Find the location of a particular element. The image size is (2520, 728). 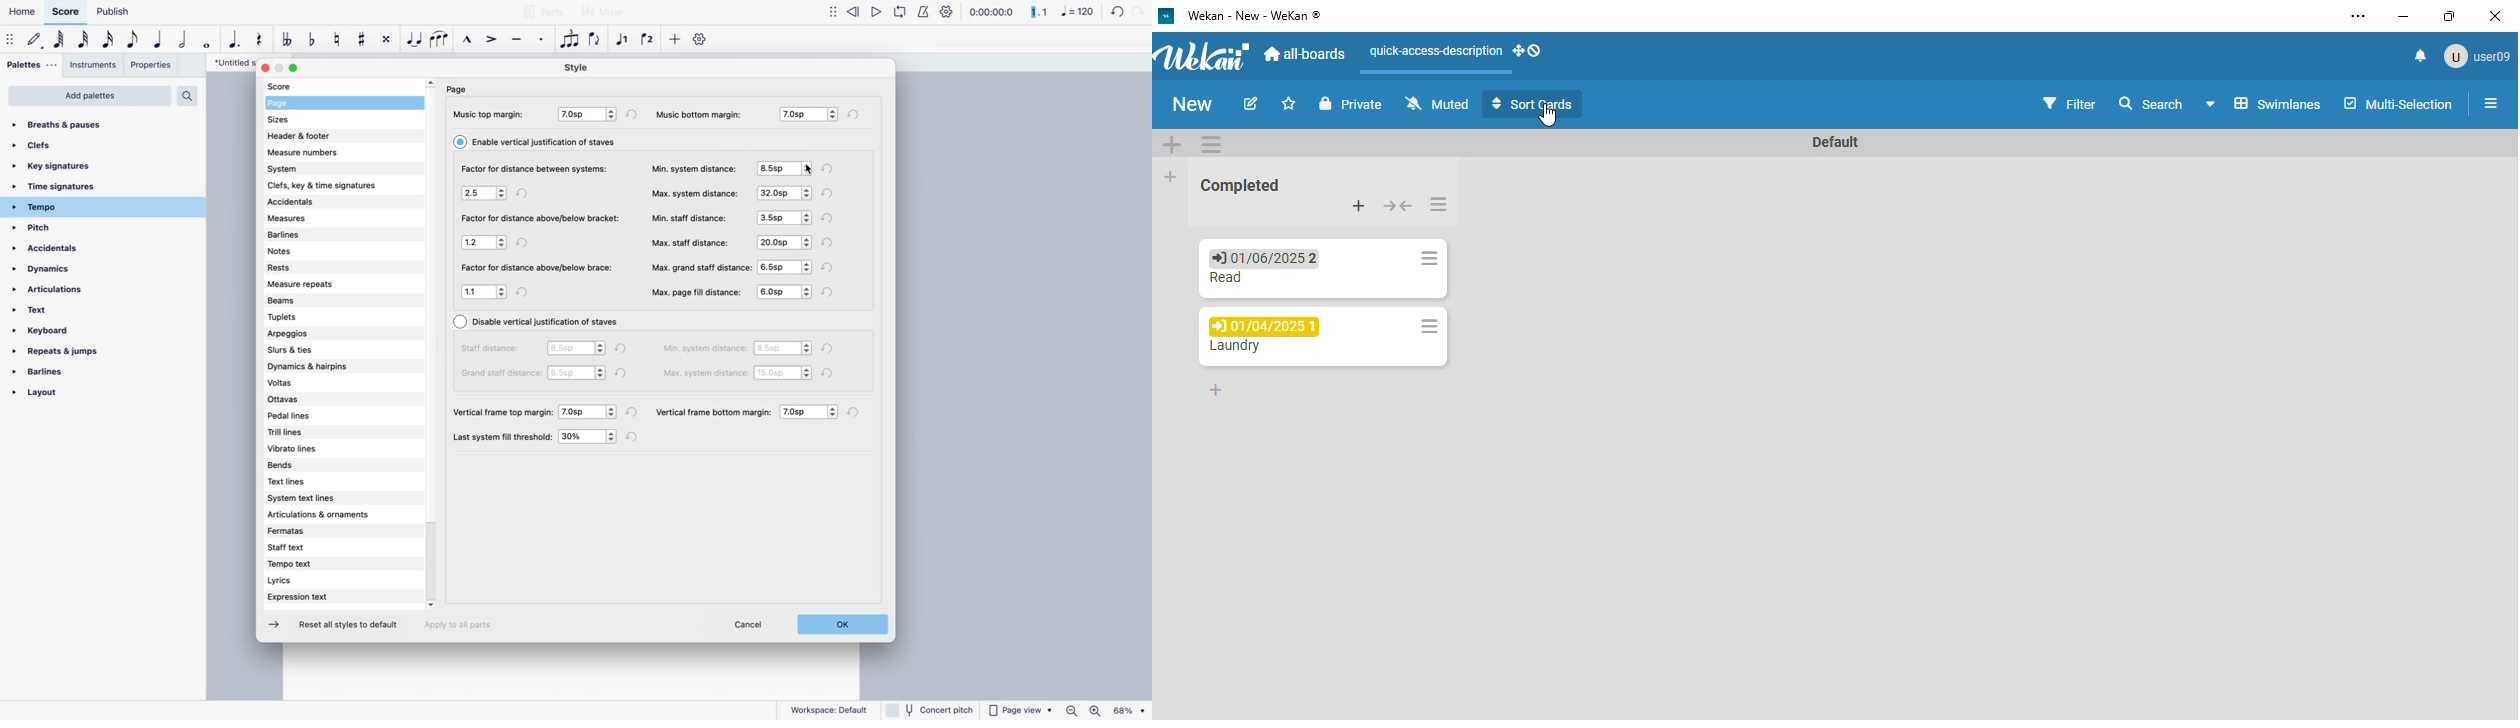

enable vertical justification of staves is located at coordinates (539, 141).